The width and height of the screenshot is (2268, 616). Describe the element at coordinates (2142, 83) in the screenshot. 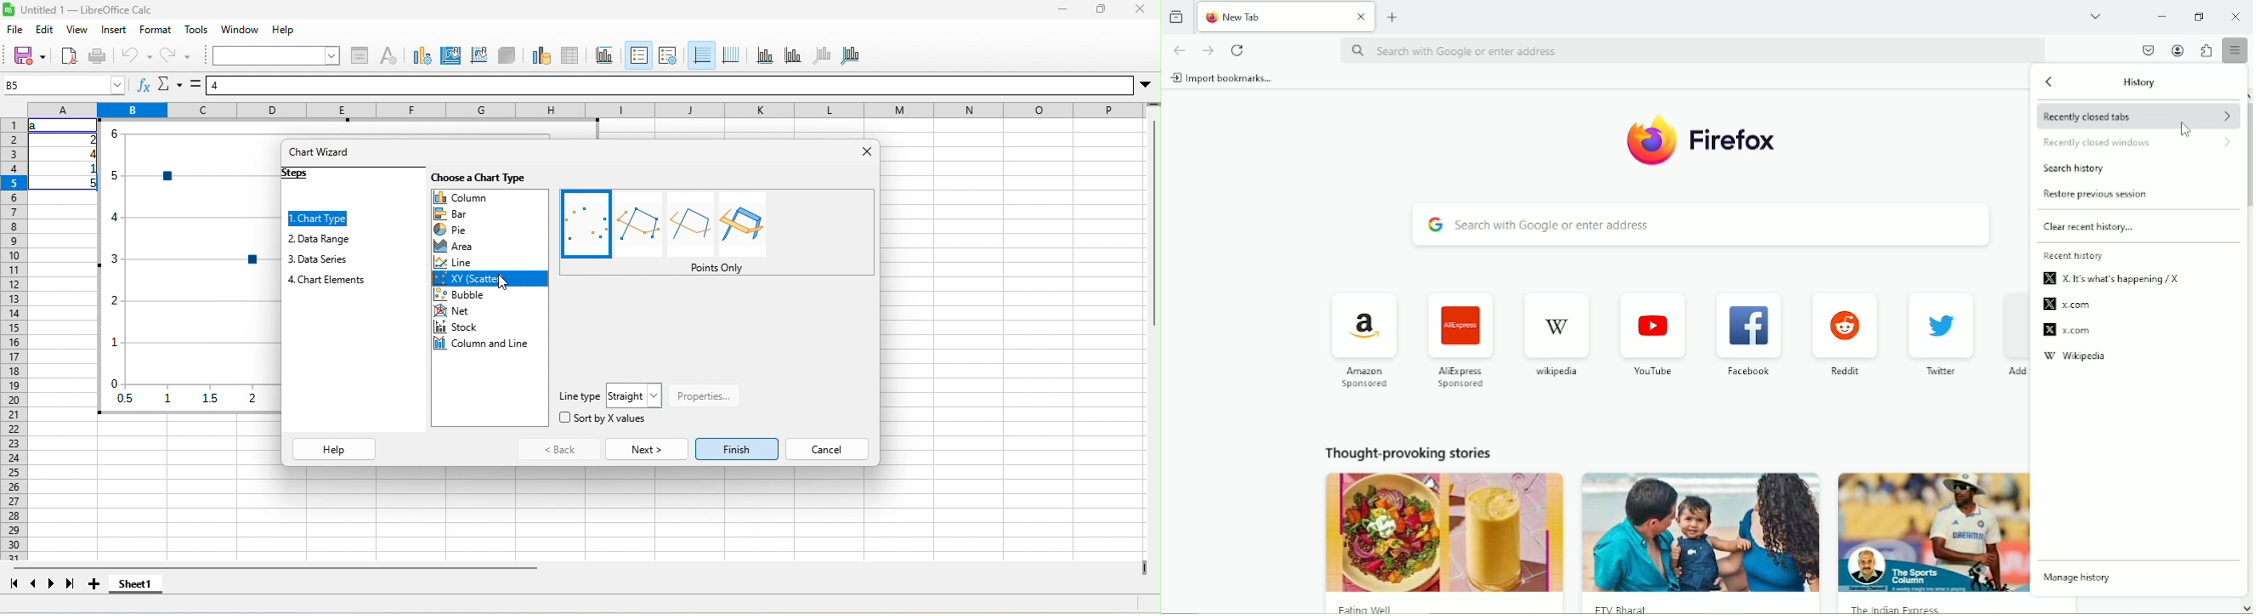

I see `history` at that location.